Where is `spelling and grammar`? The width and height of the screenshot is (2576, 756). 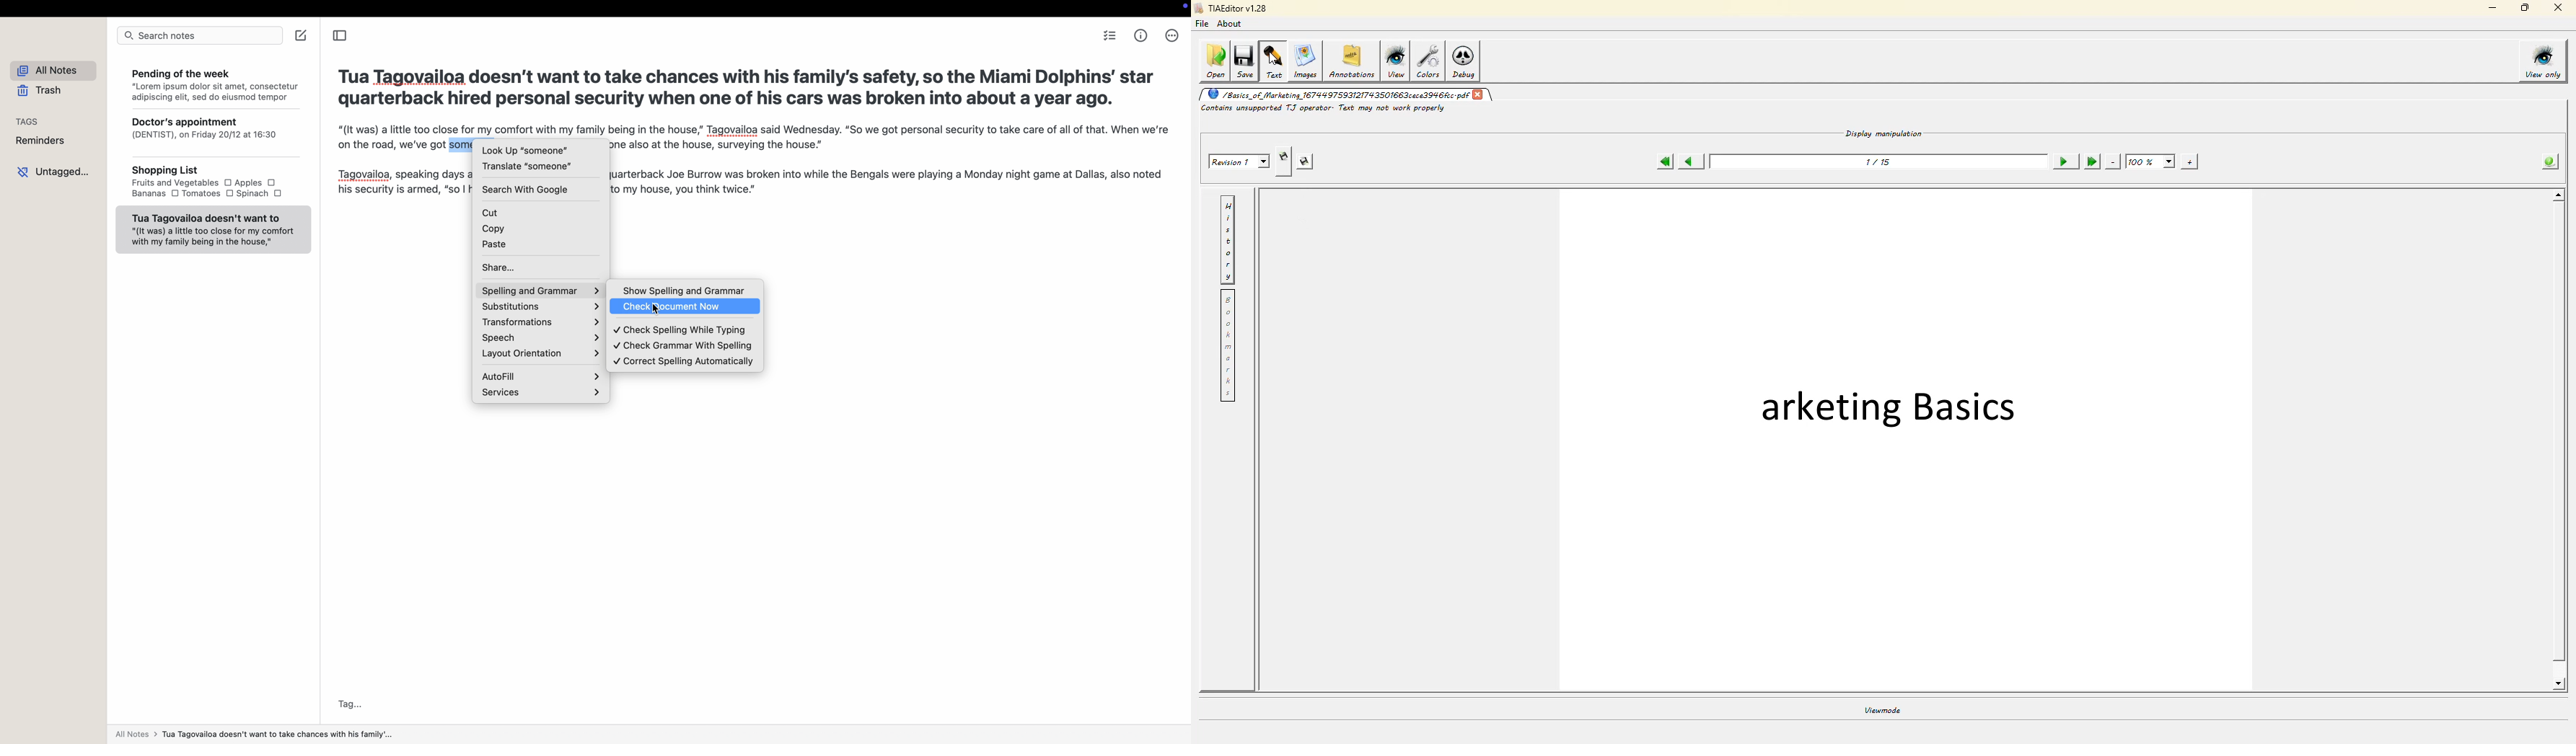 spelling and grammar is located at coordinates (540, 290).